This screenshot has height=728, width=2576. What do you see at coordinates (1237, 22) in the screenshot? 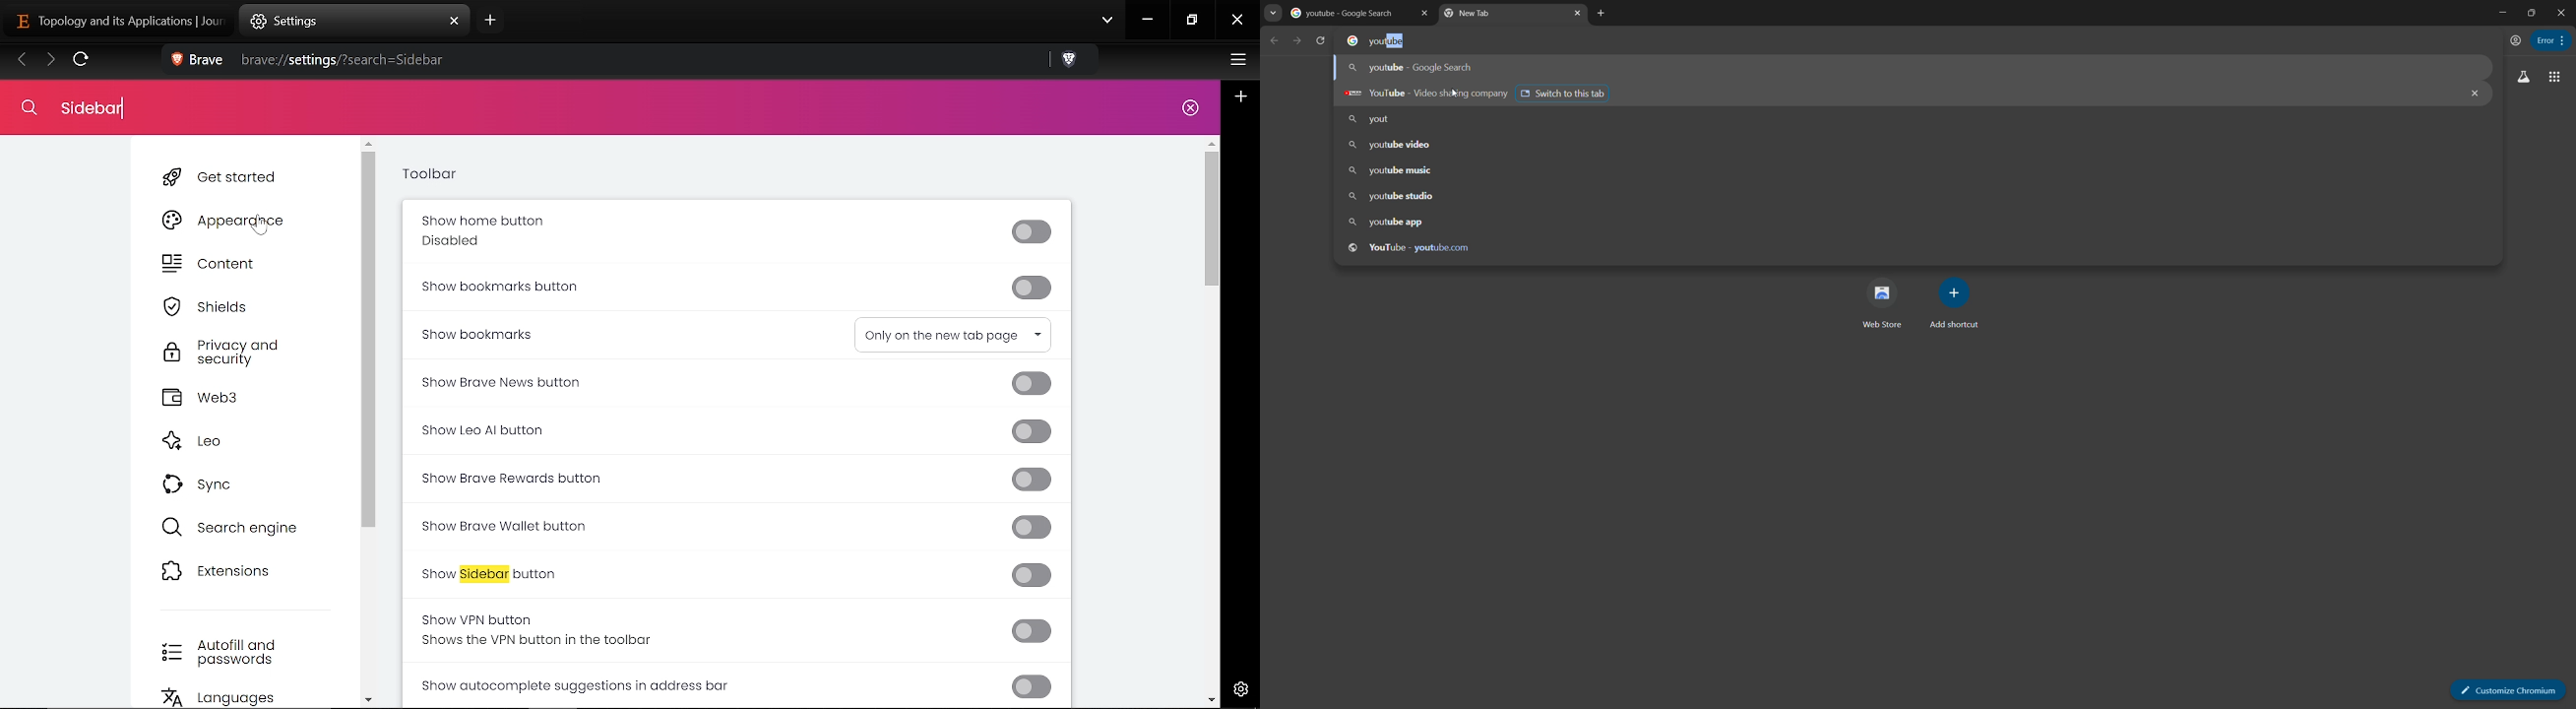
I see `Close` at bounding box center [1237, 22].